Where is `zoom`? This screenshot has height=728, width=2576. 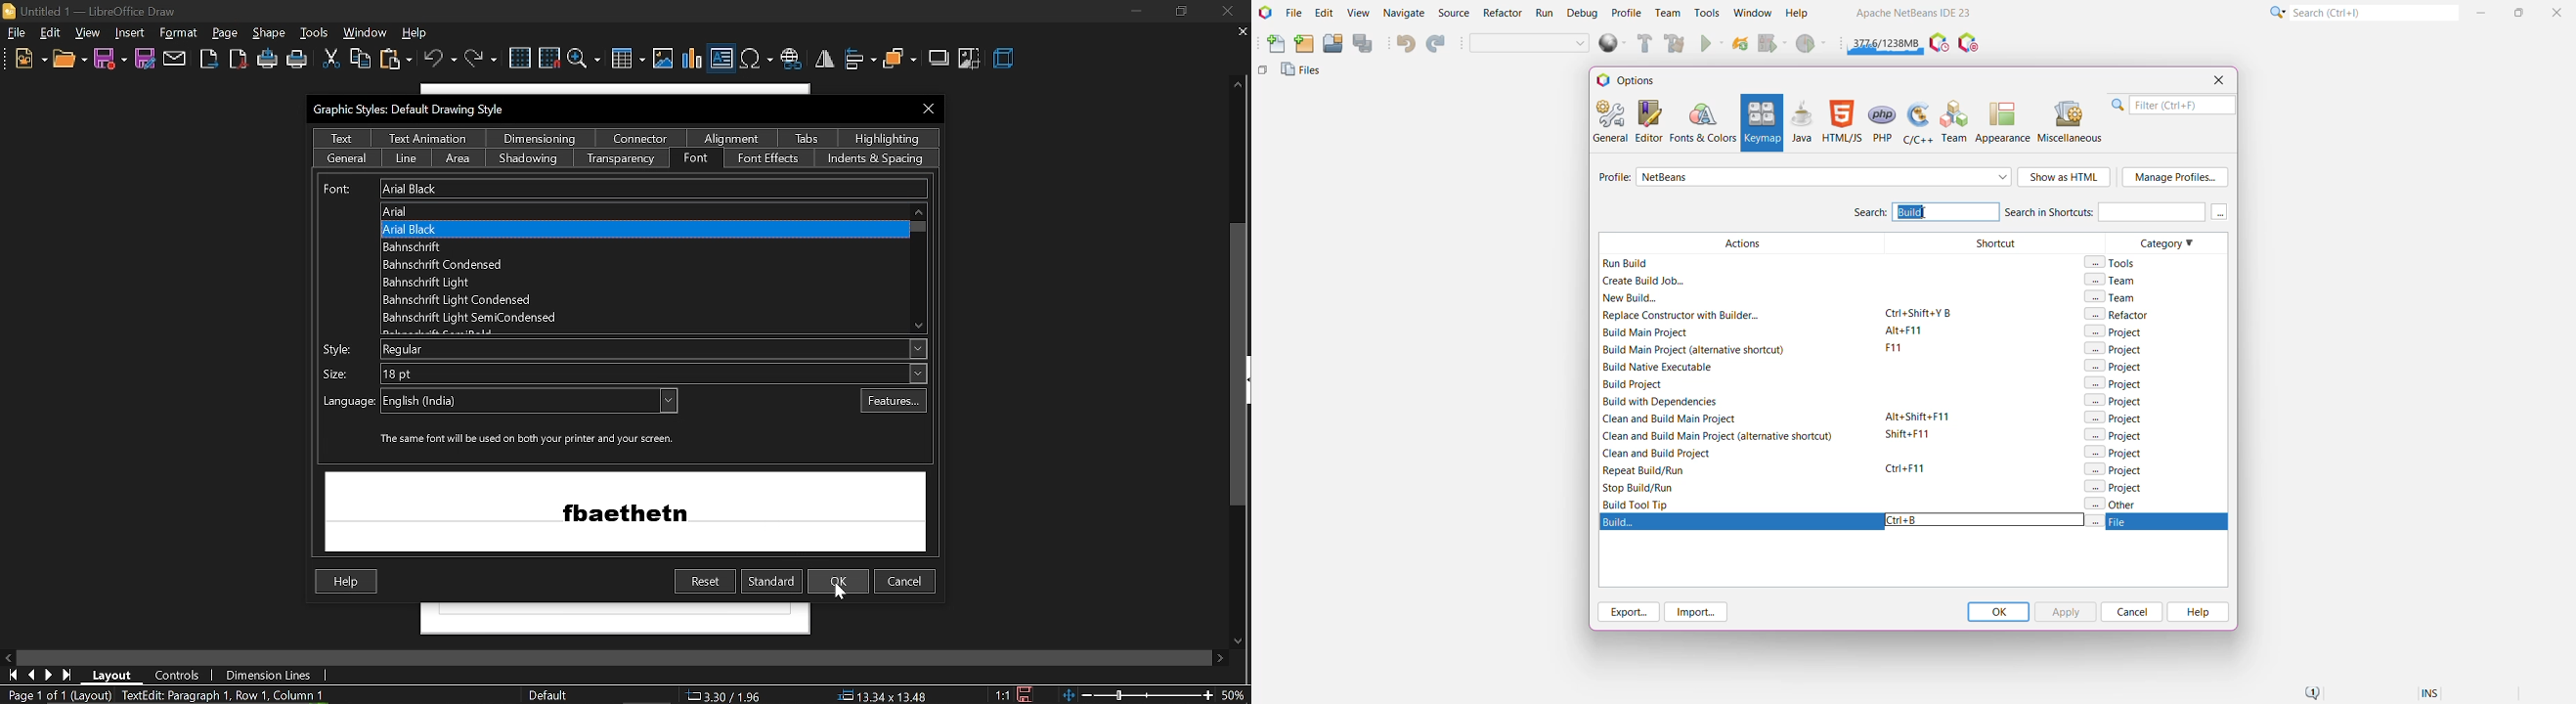 zoom is located at coordinates (585, 58).